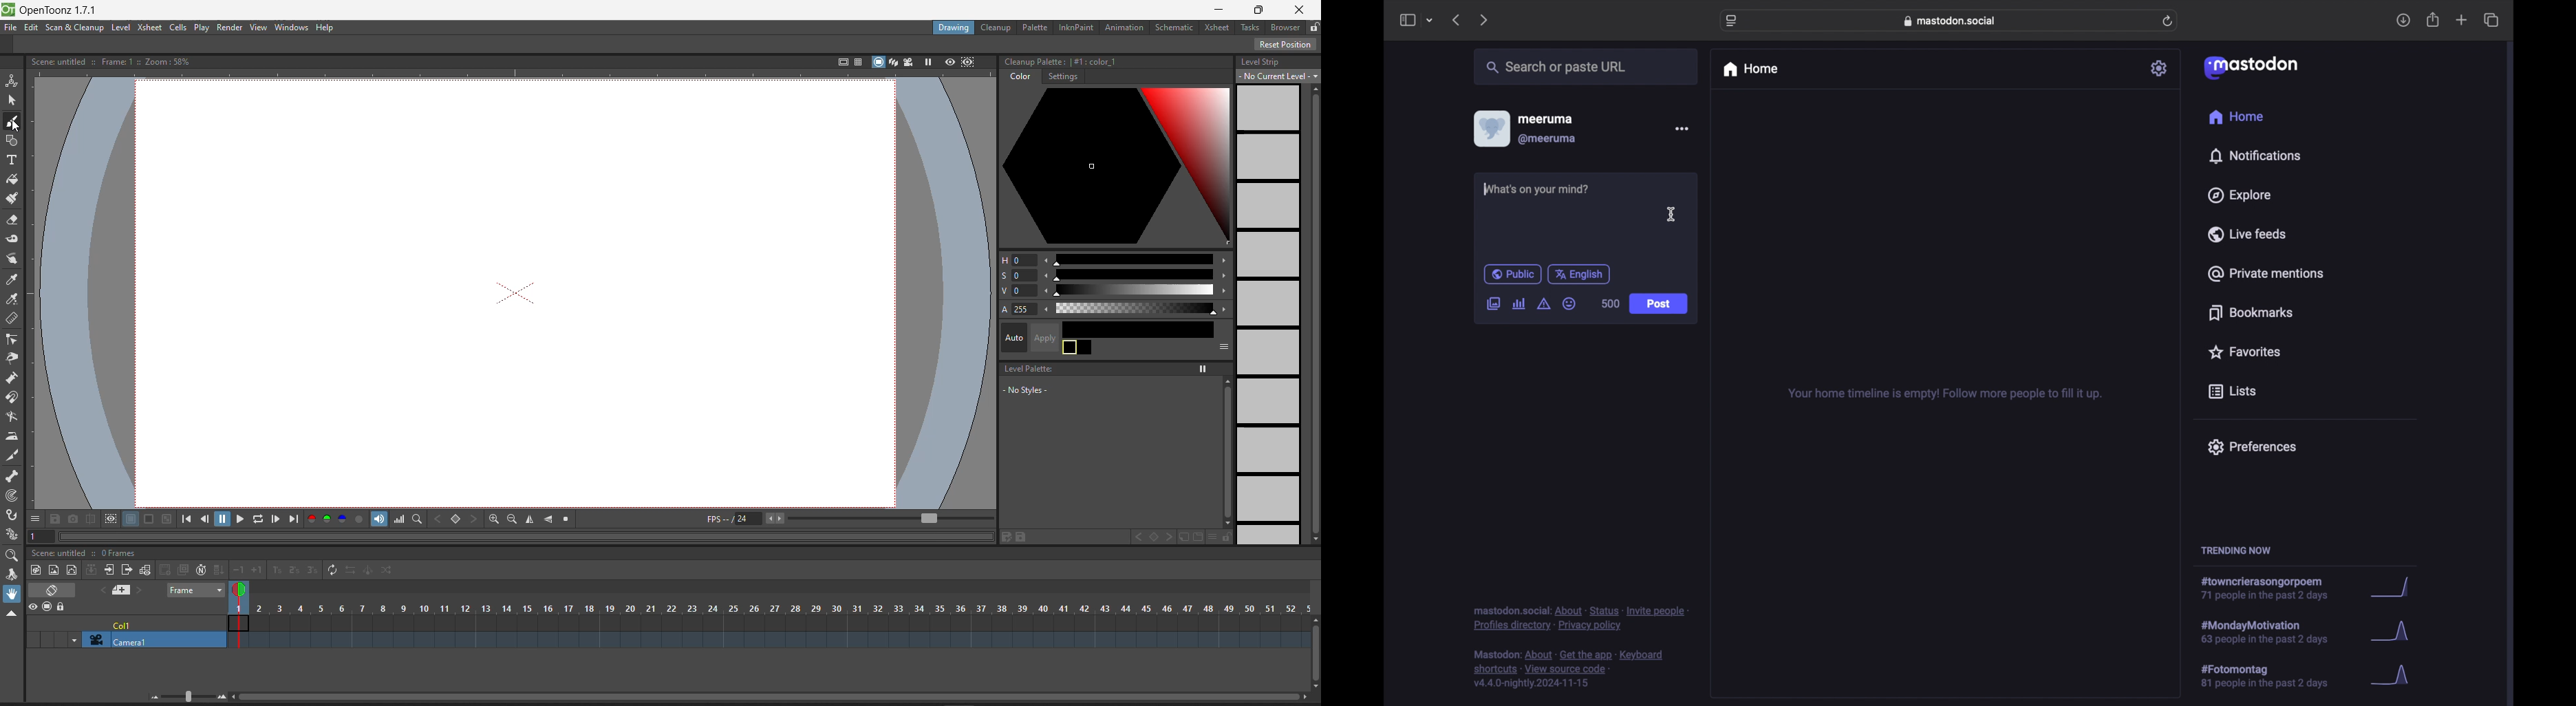 This screenshot has height=728, width=2576. Describe the element at coordinates (1313, 28) in the screenshot. I see `lock rooms tab` at that location.